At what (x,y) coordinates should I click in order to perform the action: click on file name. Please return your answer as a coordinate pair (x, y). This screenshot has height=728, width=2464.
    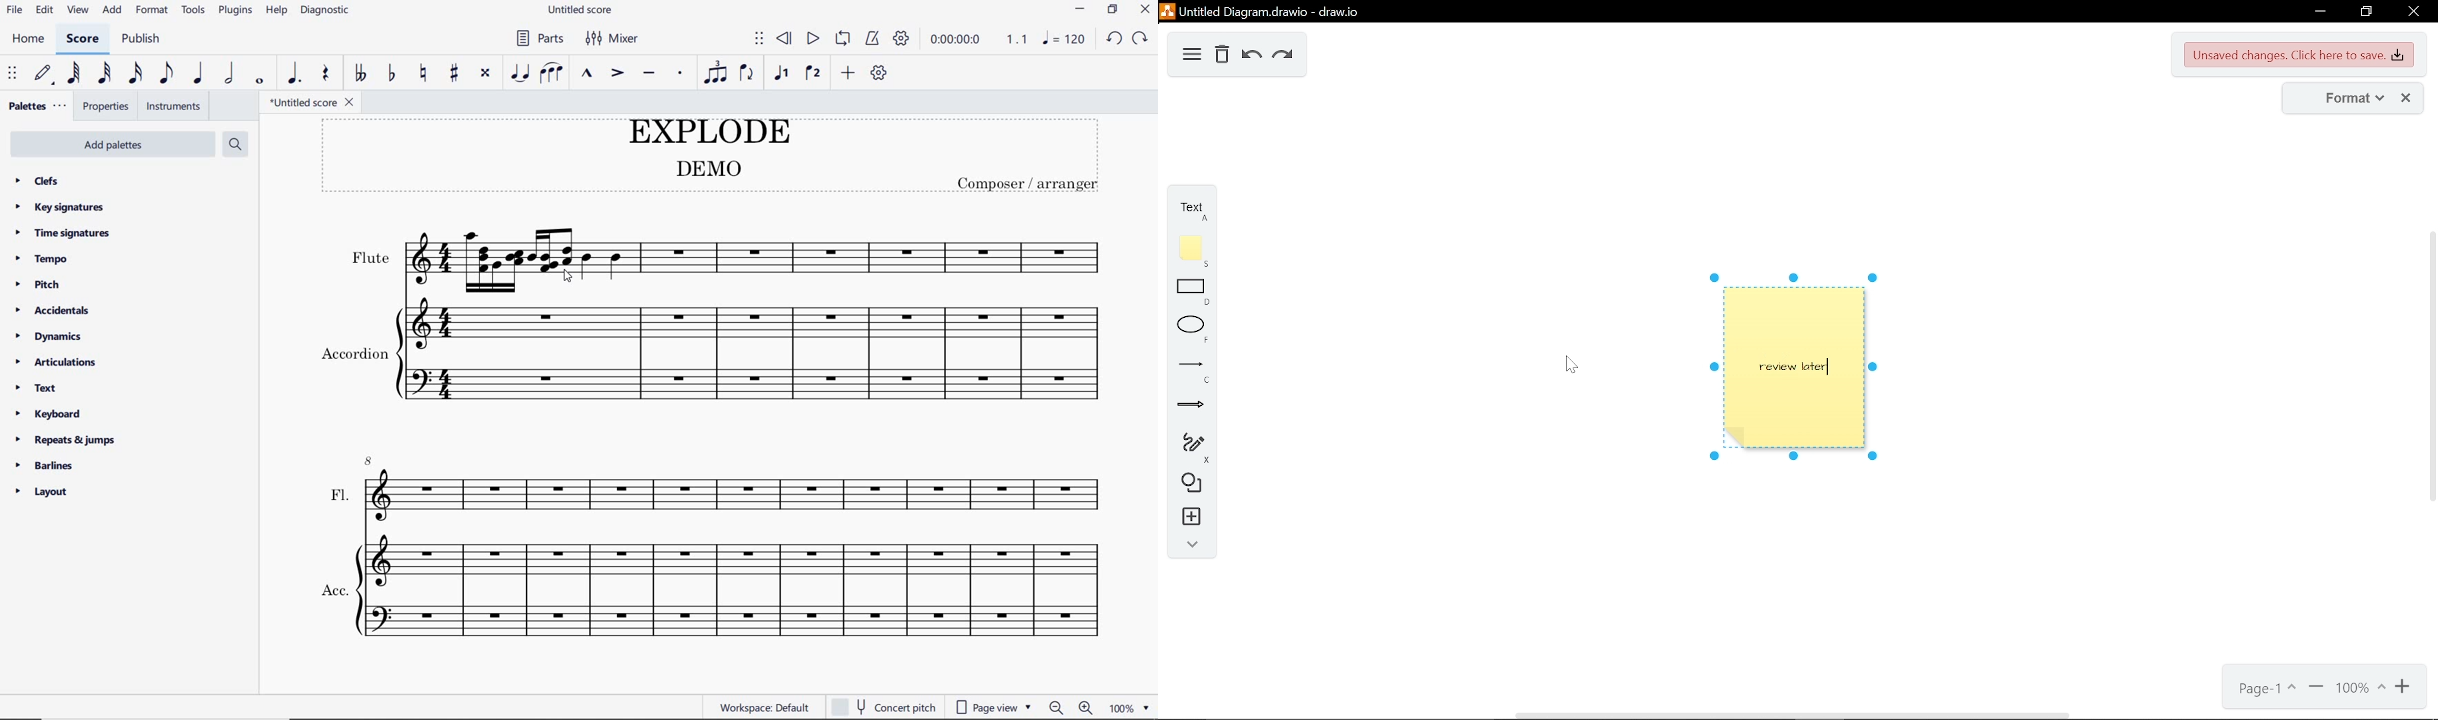
    Looking at the image, I should click on (312, 103).